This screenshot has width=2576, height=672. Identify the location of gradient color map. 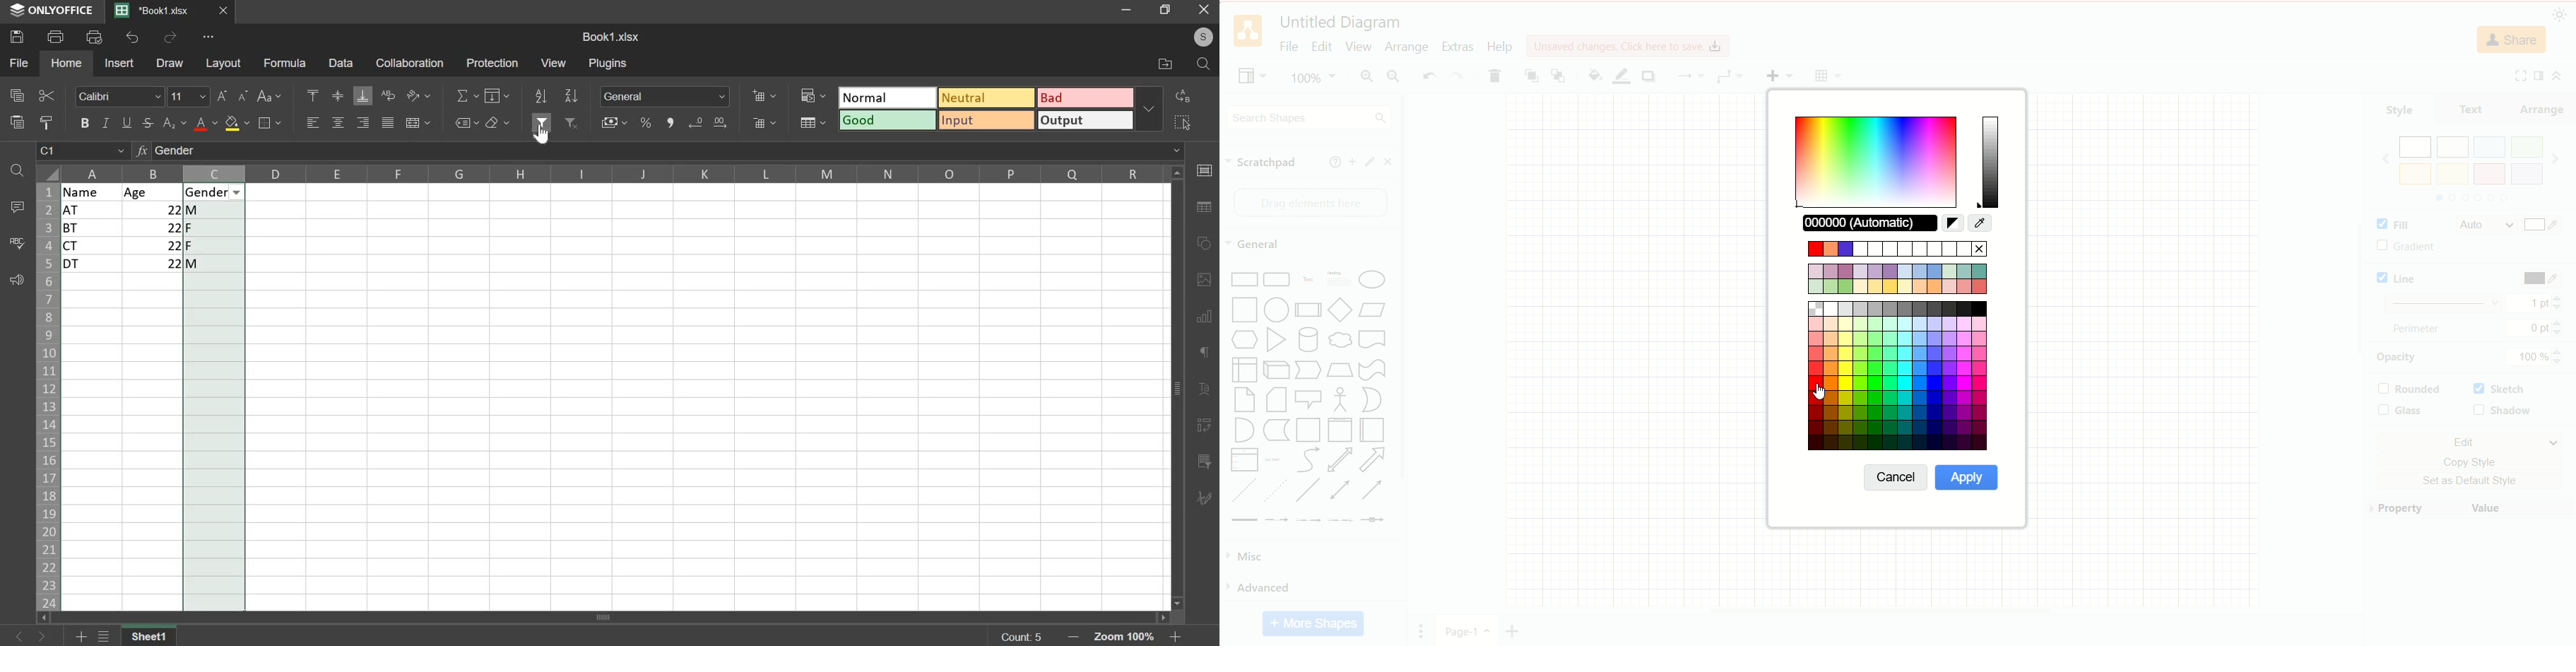
(1874, 158).